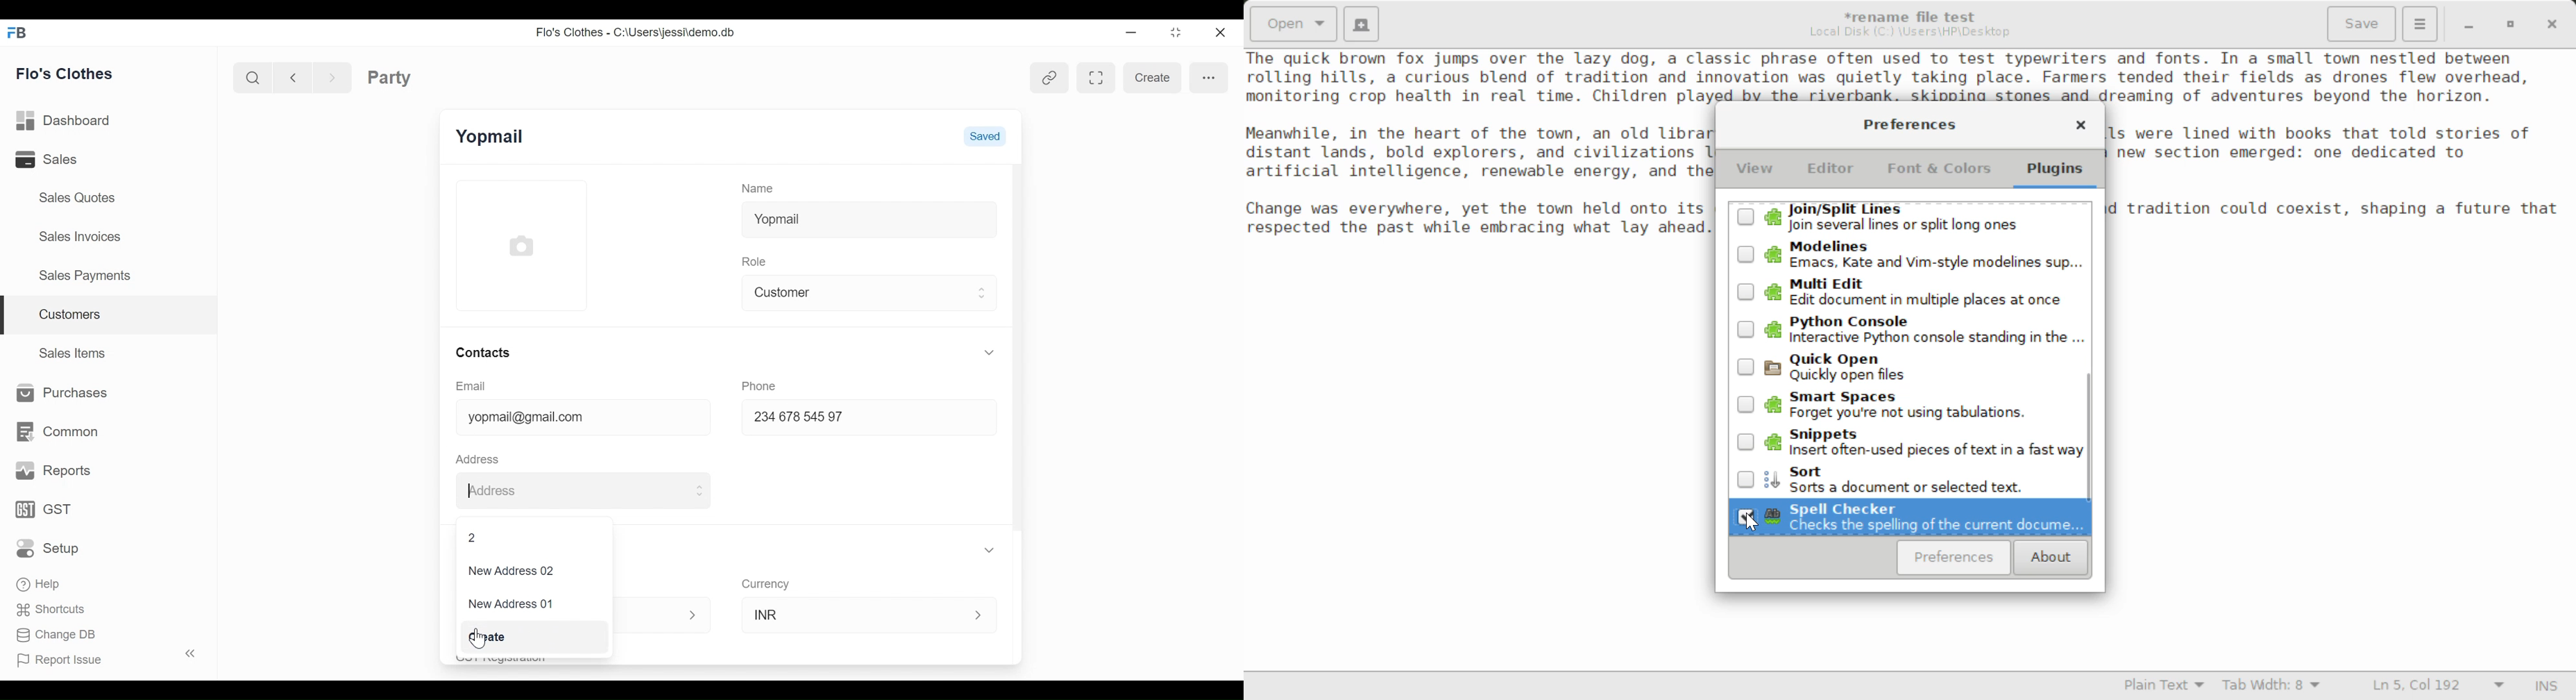 The image size is (2576, 700). What do you see at coordinates (1909, 124) in the screenshot?
I see `Preferences Setting Window Heading` at bounding box center [1909, 124].